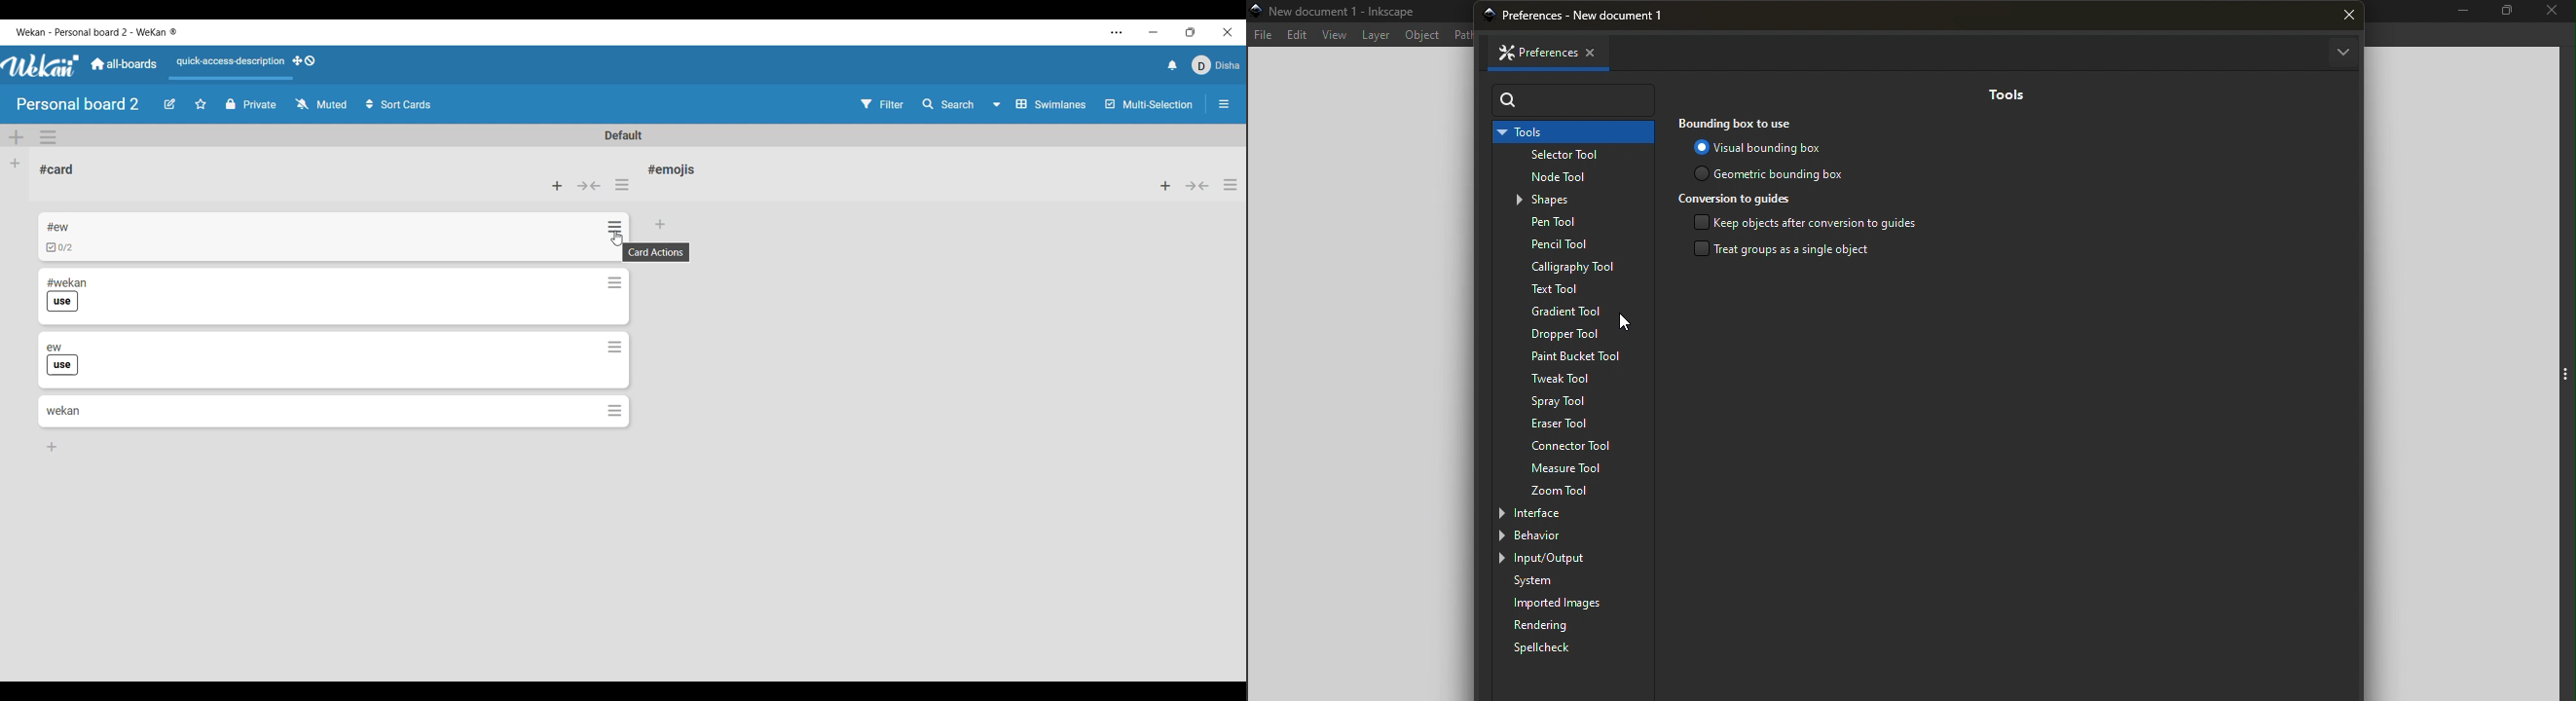 The height and width of the screenshot is (728, 2576). I want to click on Tools, so click(1570, 132).